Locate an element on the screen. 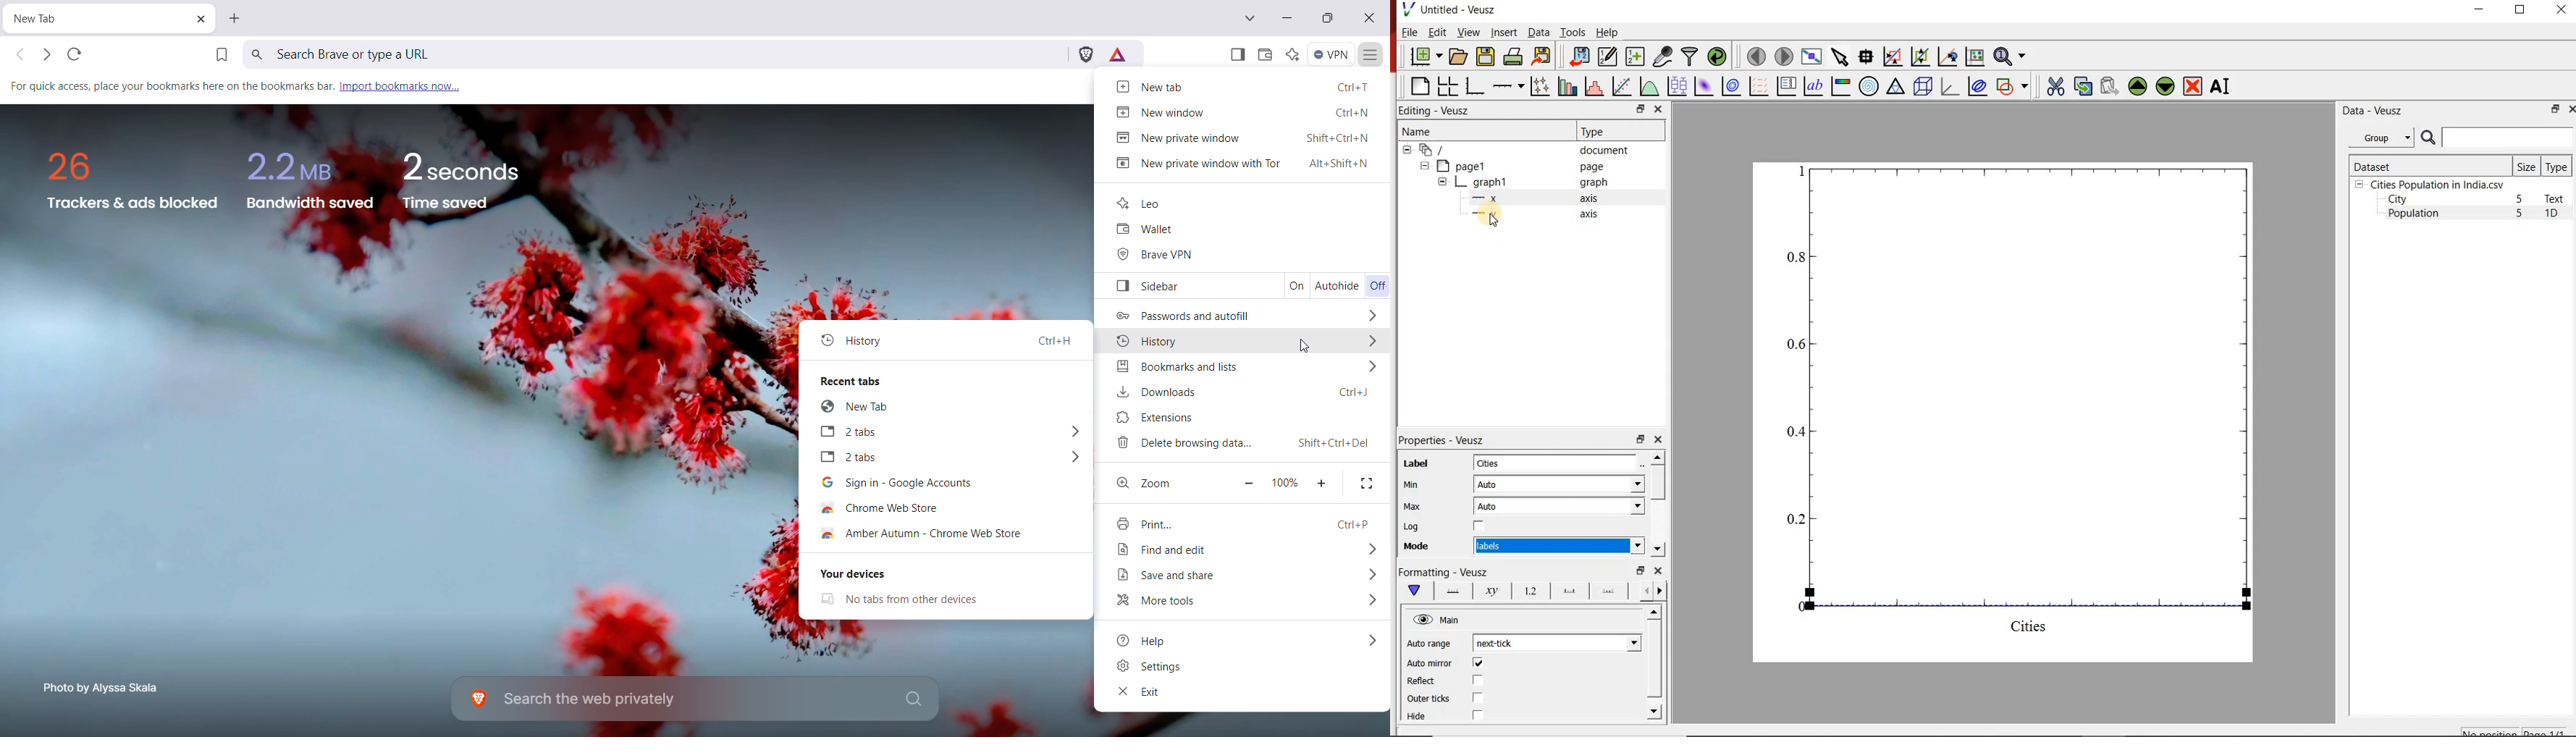  Brave VPN is located at coordinates (1163, 256).